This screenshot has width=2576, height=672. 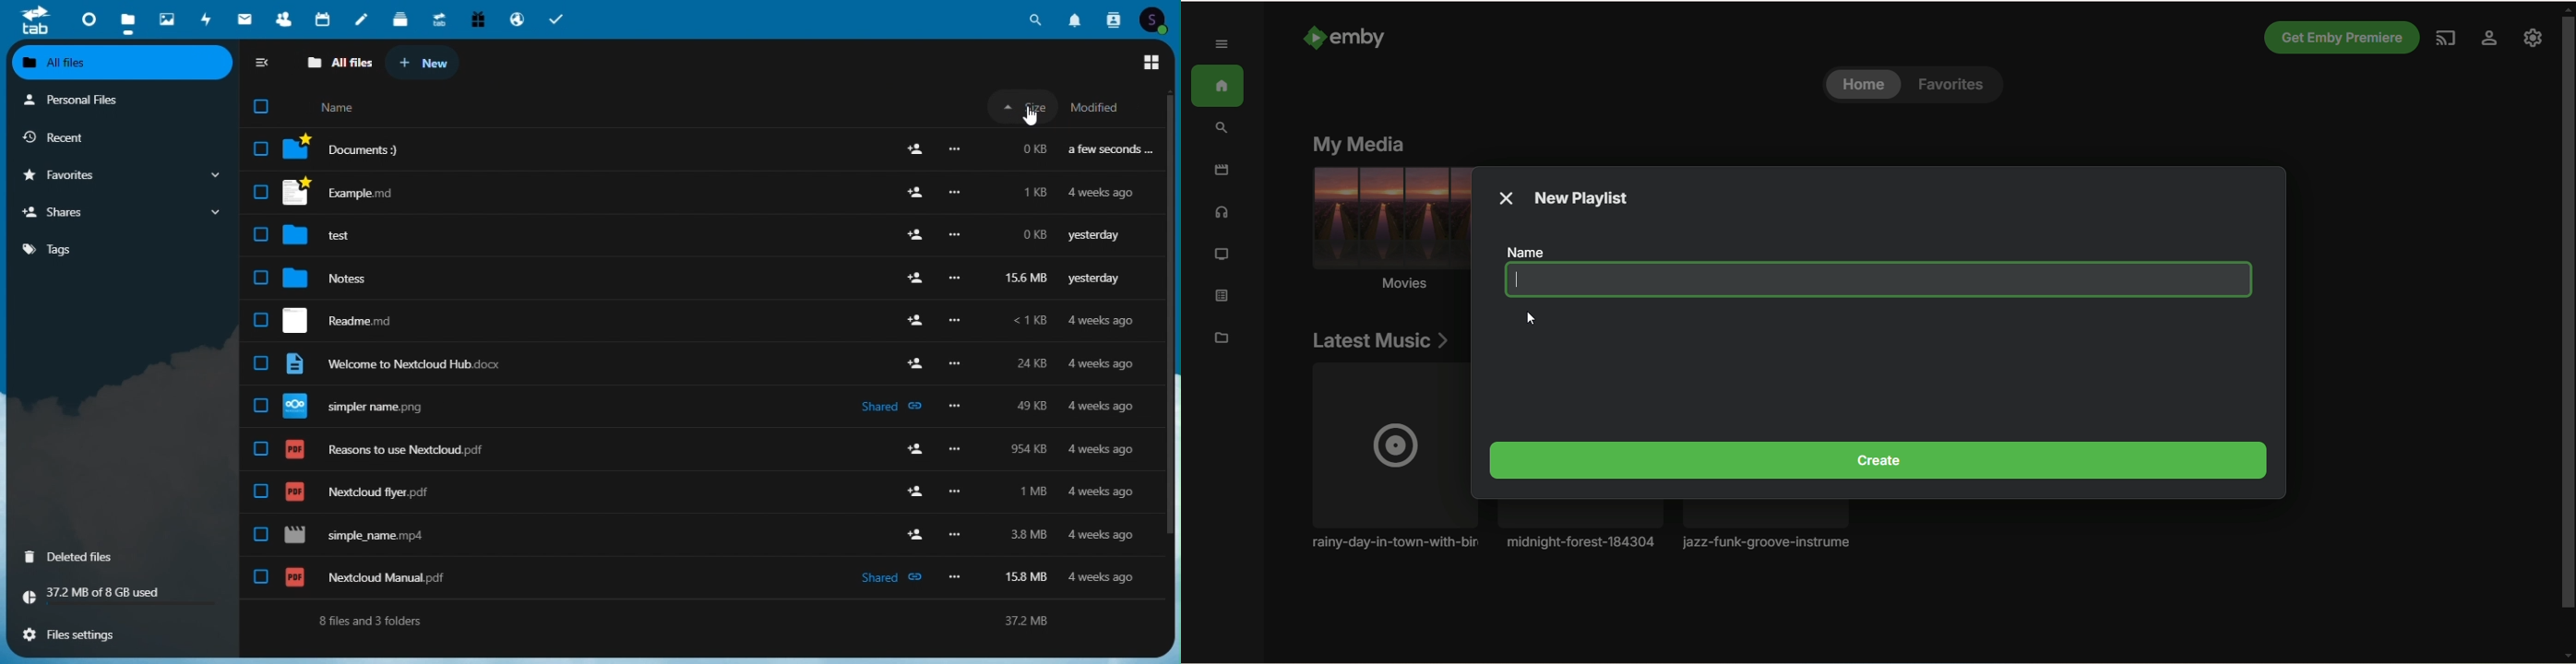 What do you see at coordinates (1387, 232) in the screenshot?
I see `movies` at bounding box center [1387, 232].